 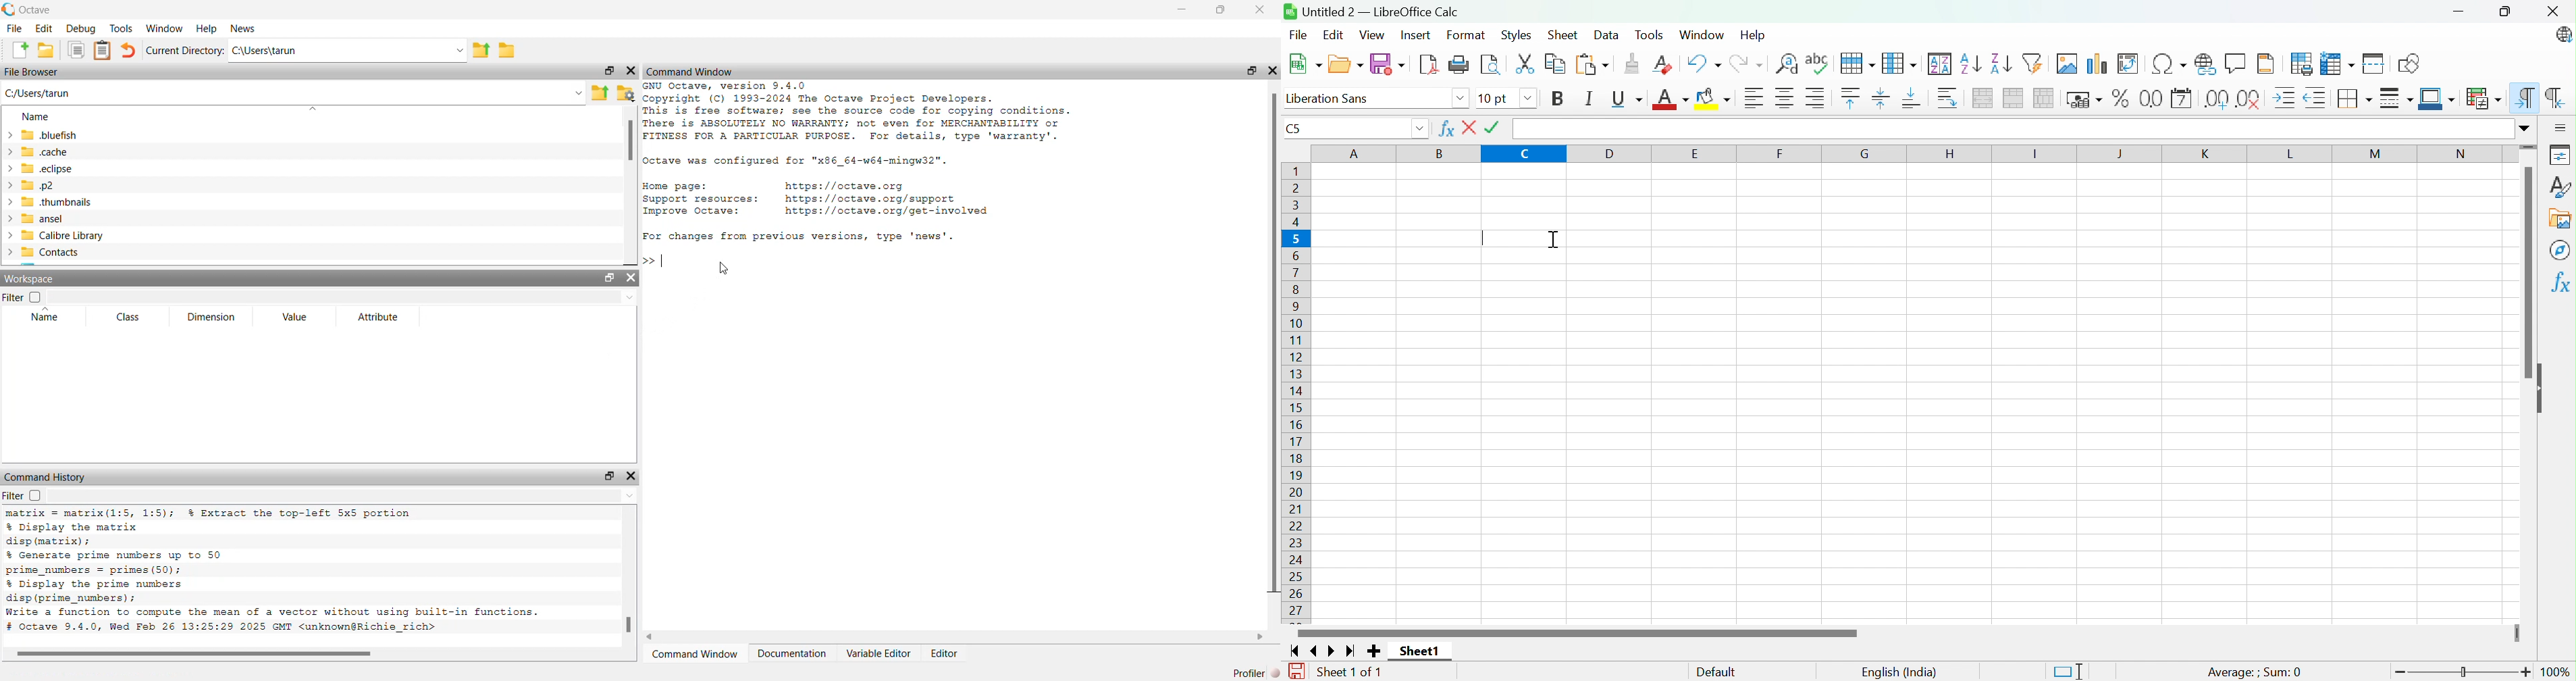 What do you see at coordinates (2122, 98) in the screenshot?
I see `Format as percent` at bounding box center [2122, 98].